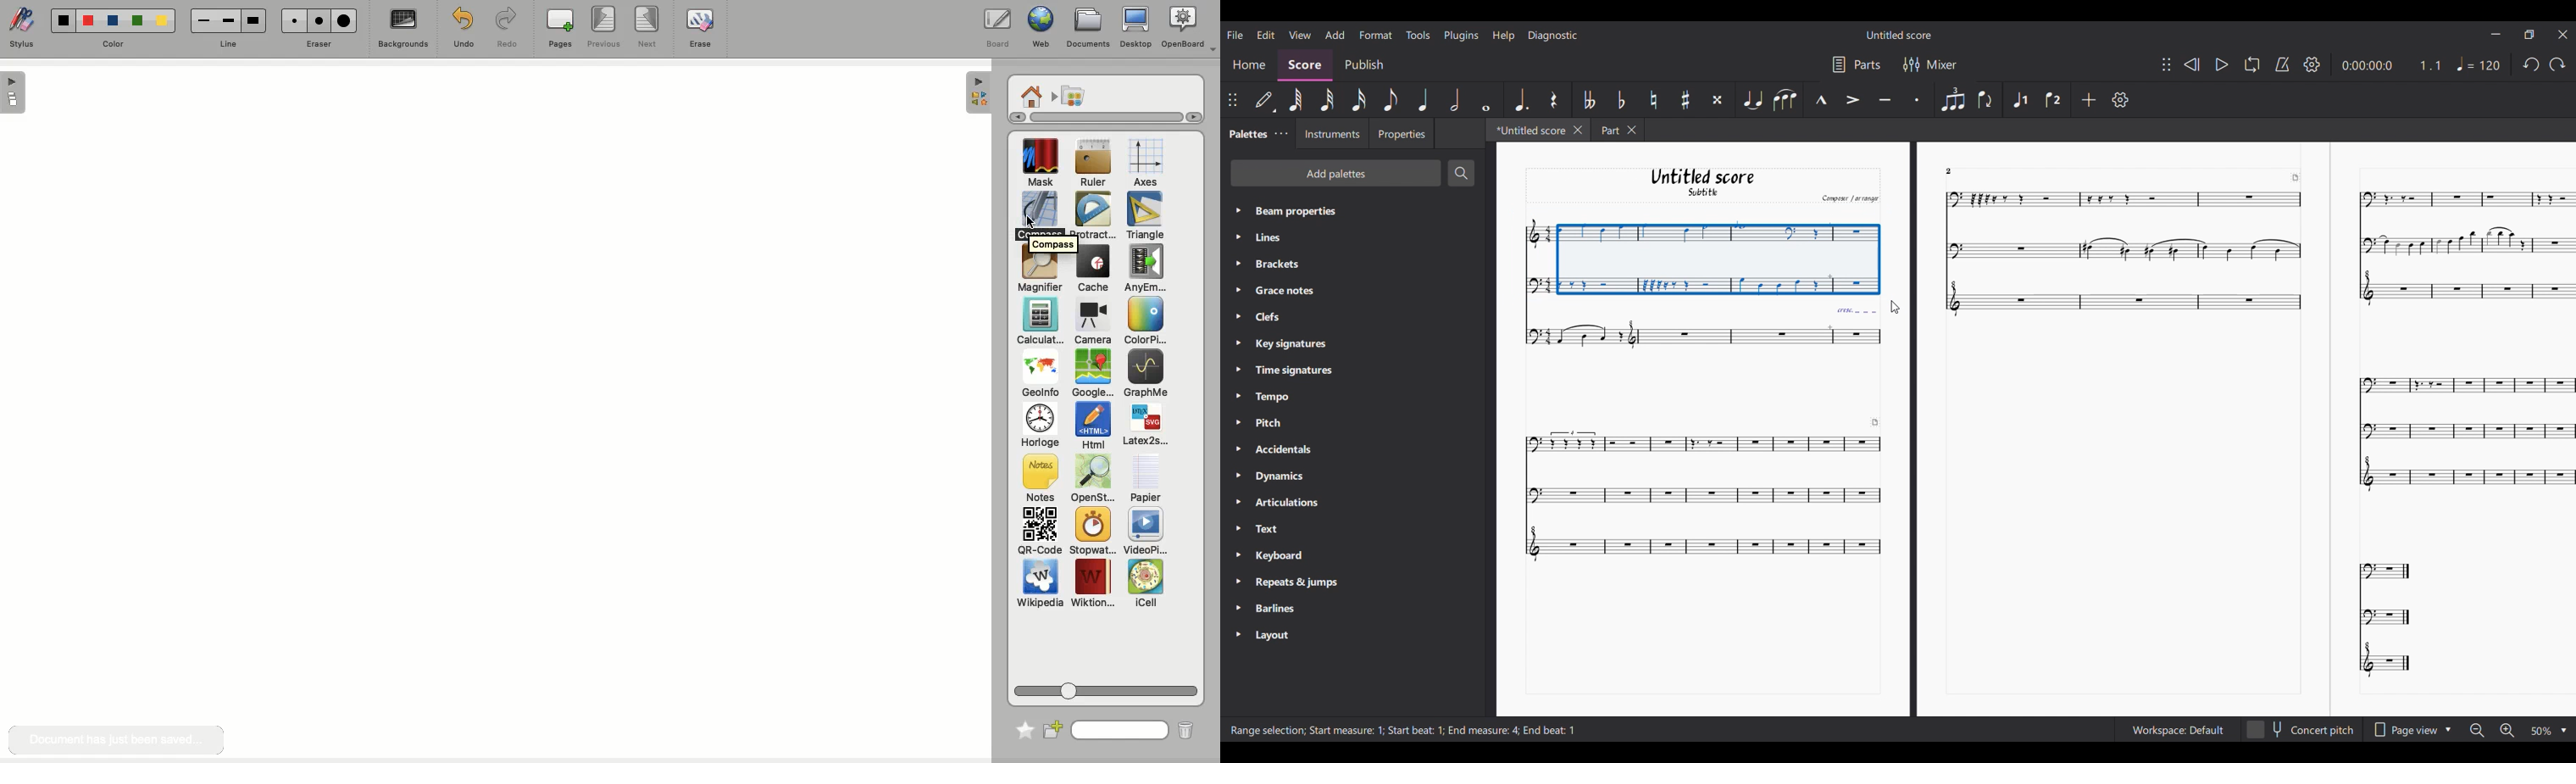 Image resolution: width=2576 pixels, height=784 pixels. I want to click on , so click(1235, 557).